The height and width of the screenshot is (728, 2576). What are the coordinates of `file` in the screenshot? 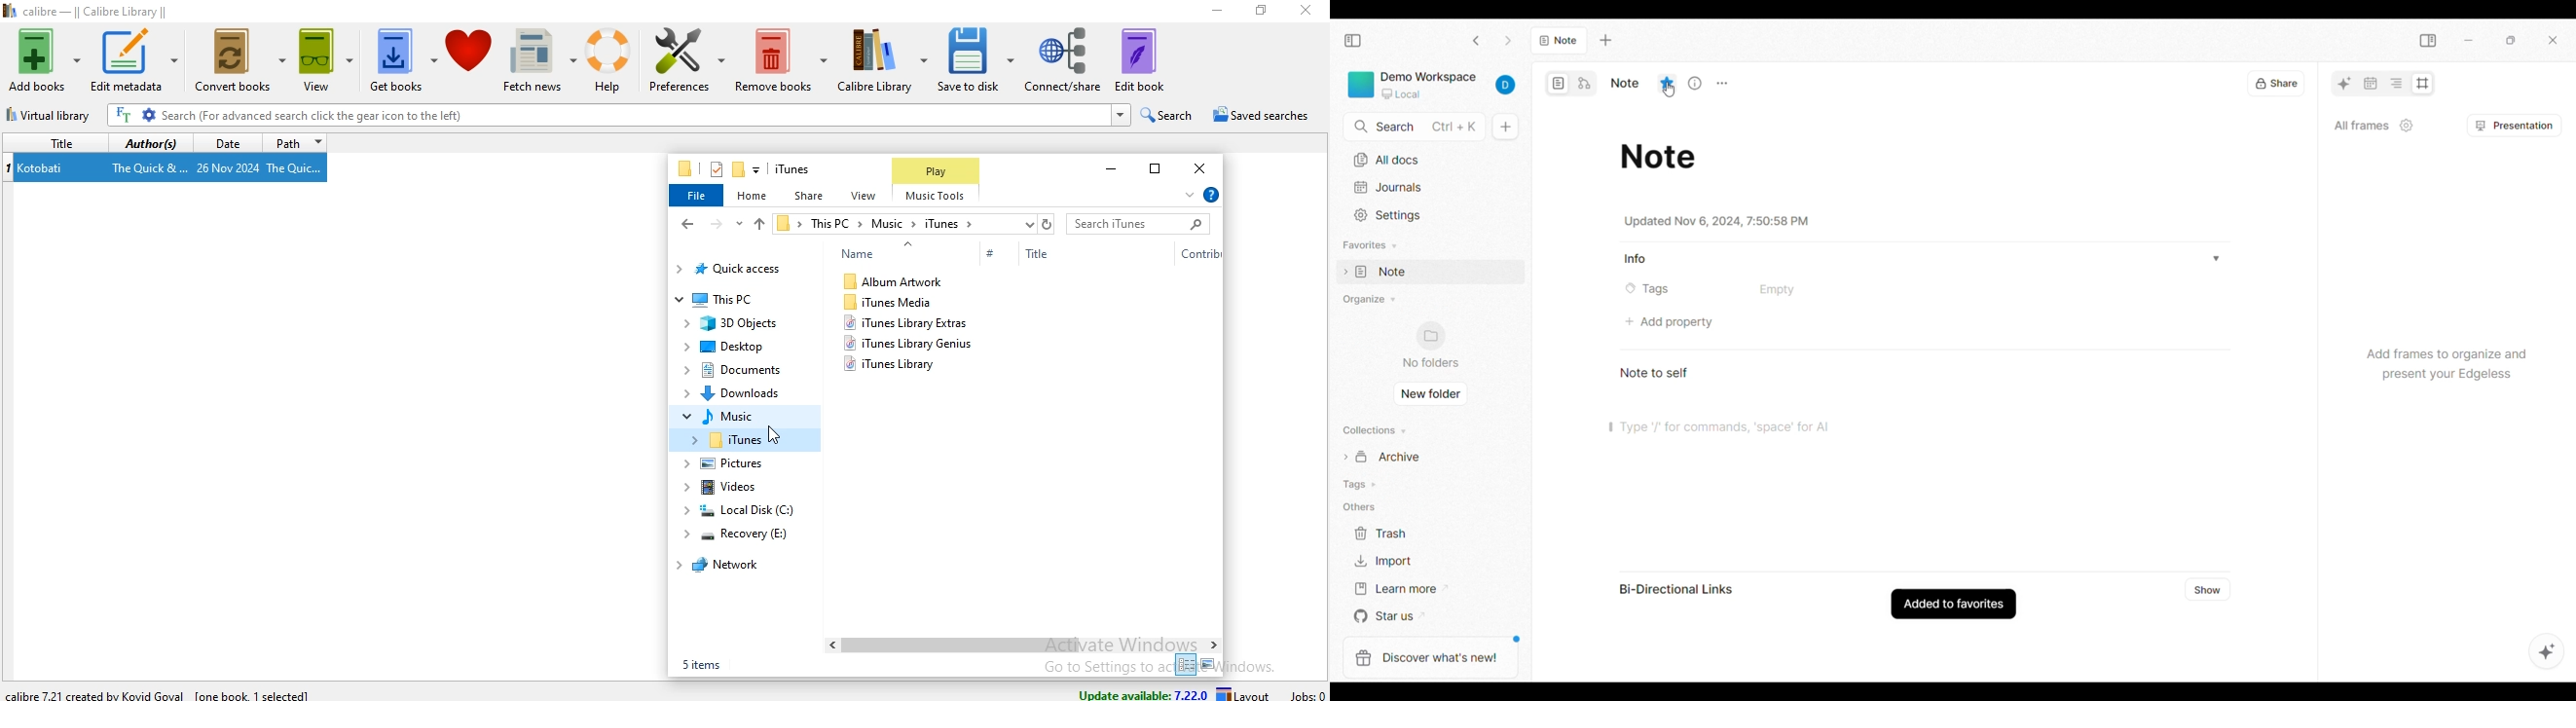 It's located at (697, 197).